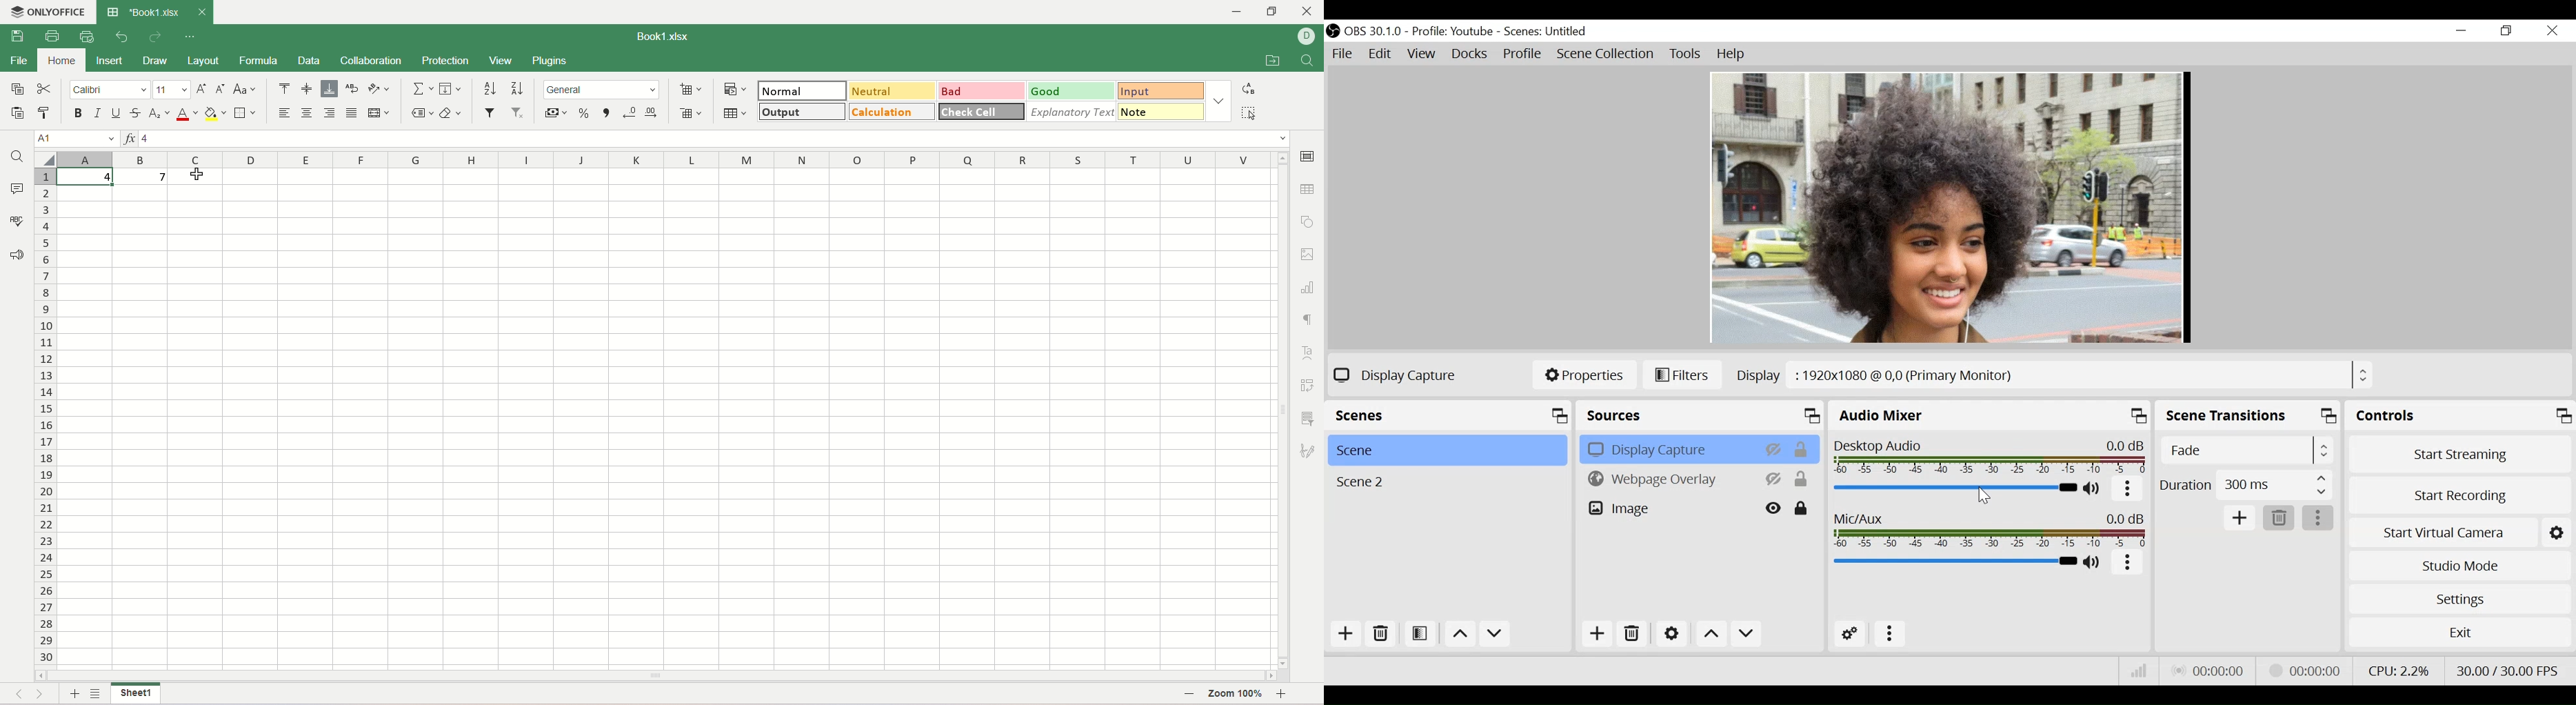  What do you see at coordinates (1186, 695) in the screenshot?
I see `zoom out` at bounding box center [1186, 695].